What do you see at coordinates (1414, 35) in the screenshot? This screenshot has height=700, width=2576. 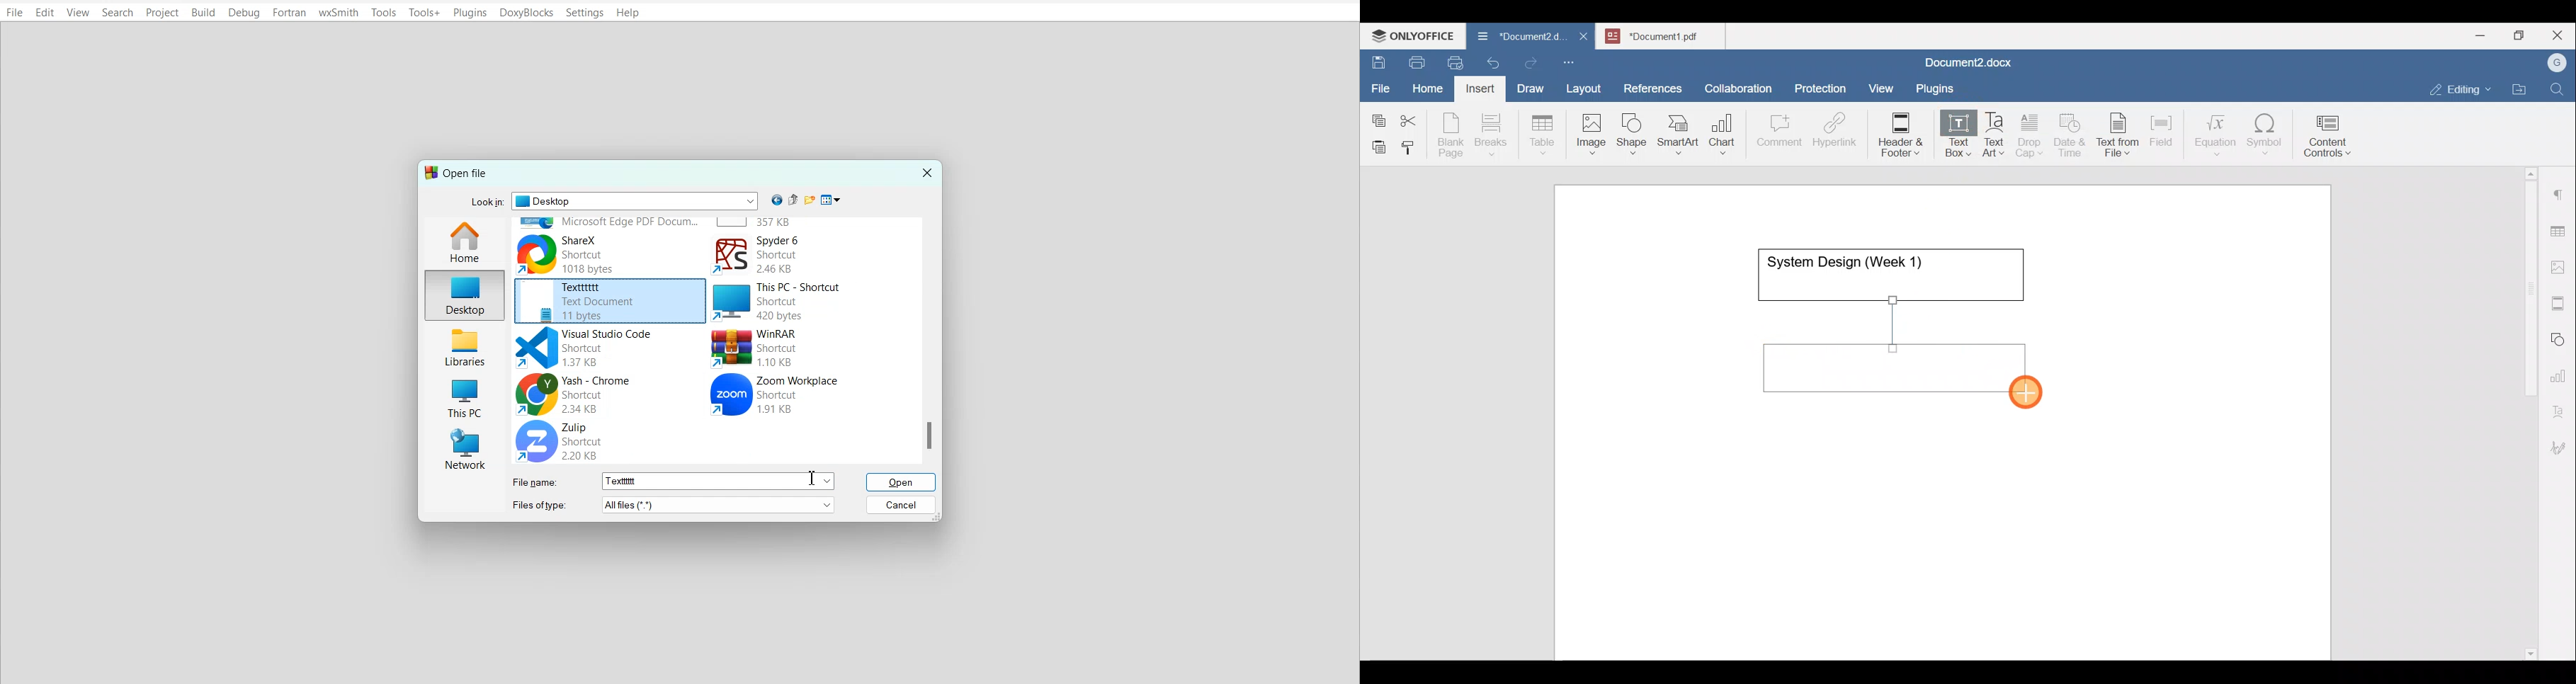 I see `ONLYOFFICE` at bounding box center [1414, 35].